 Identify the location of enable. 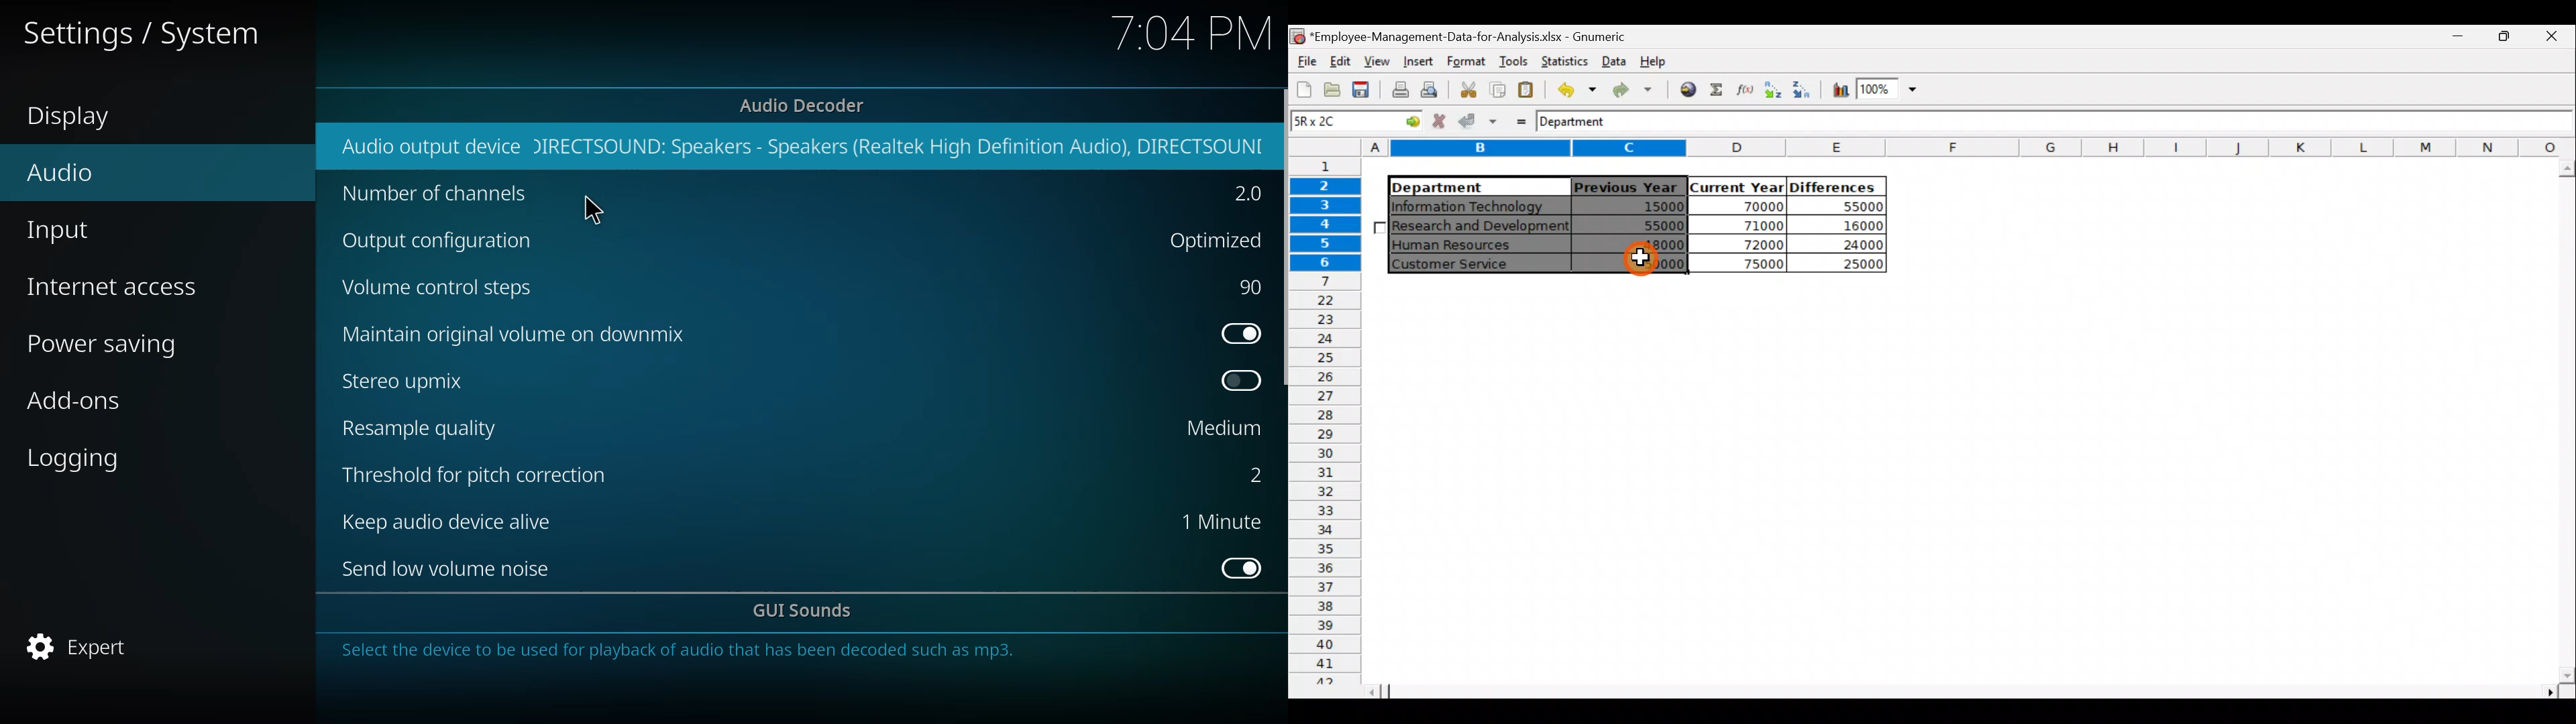
(1242, 568).